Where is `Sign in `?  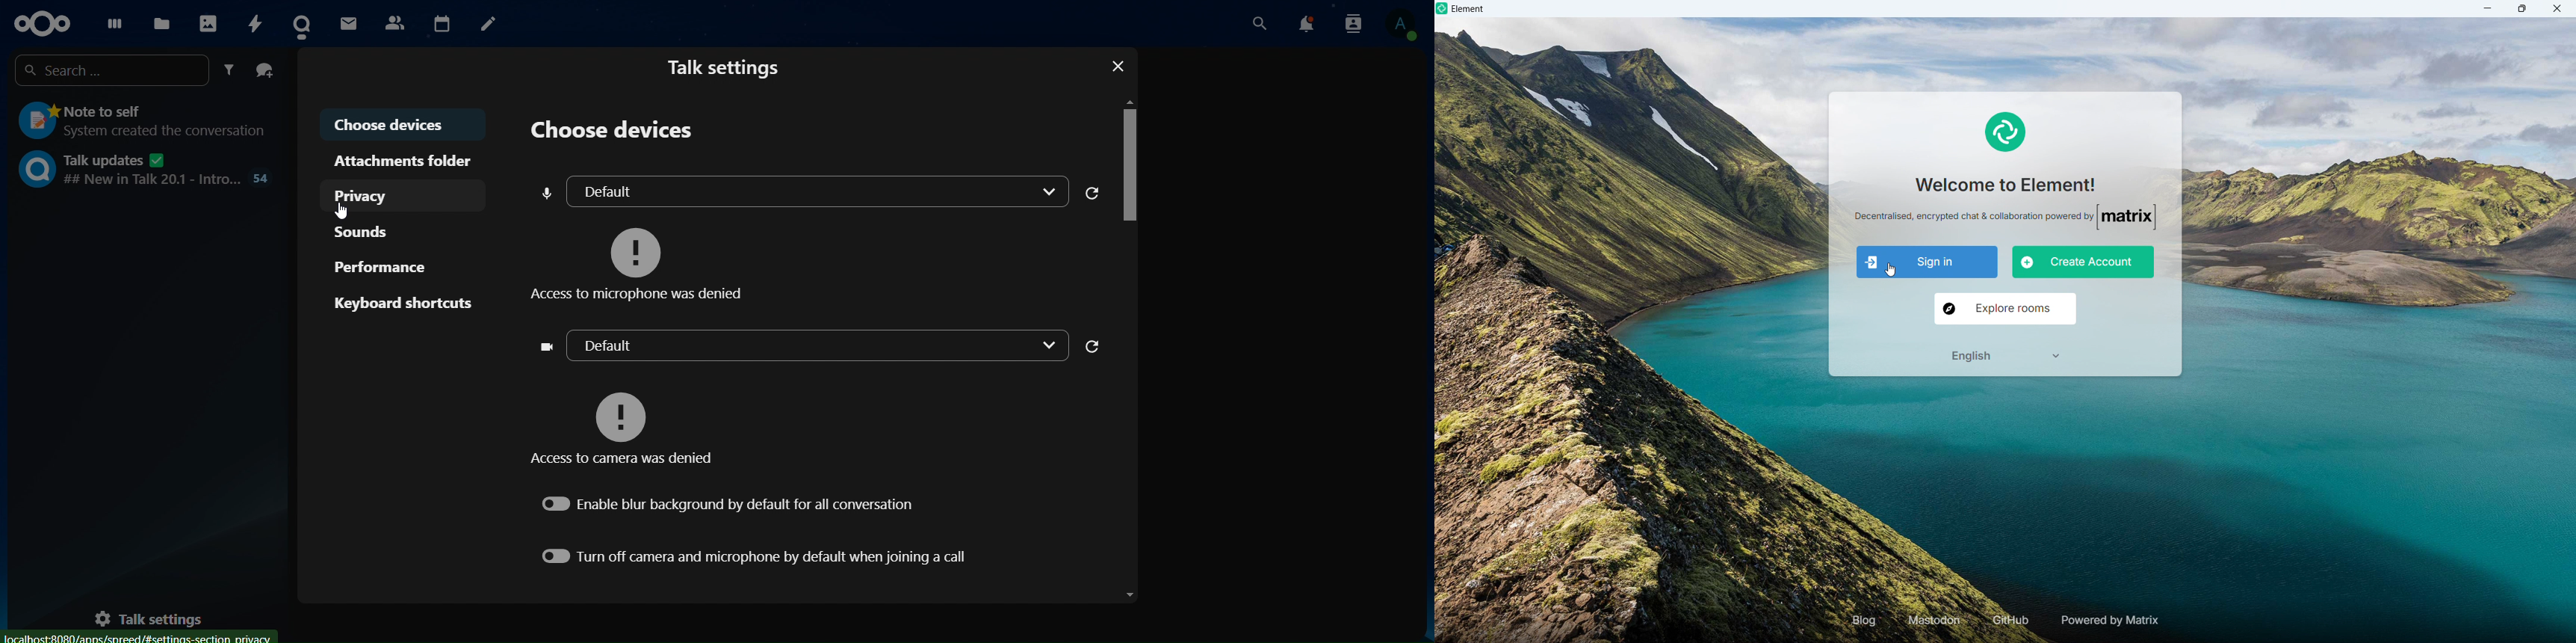 Sign in  is located at coordinates (1927, 262).